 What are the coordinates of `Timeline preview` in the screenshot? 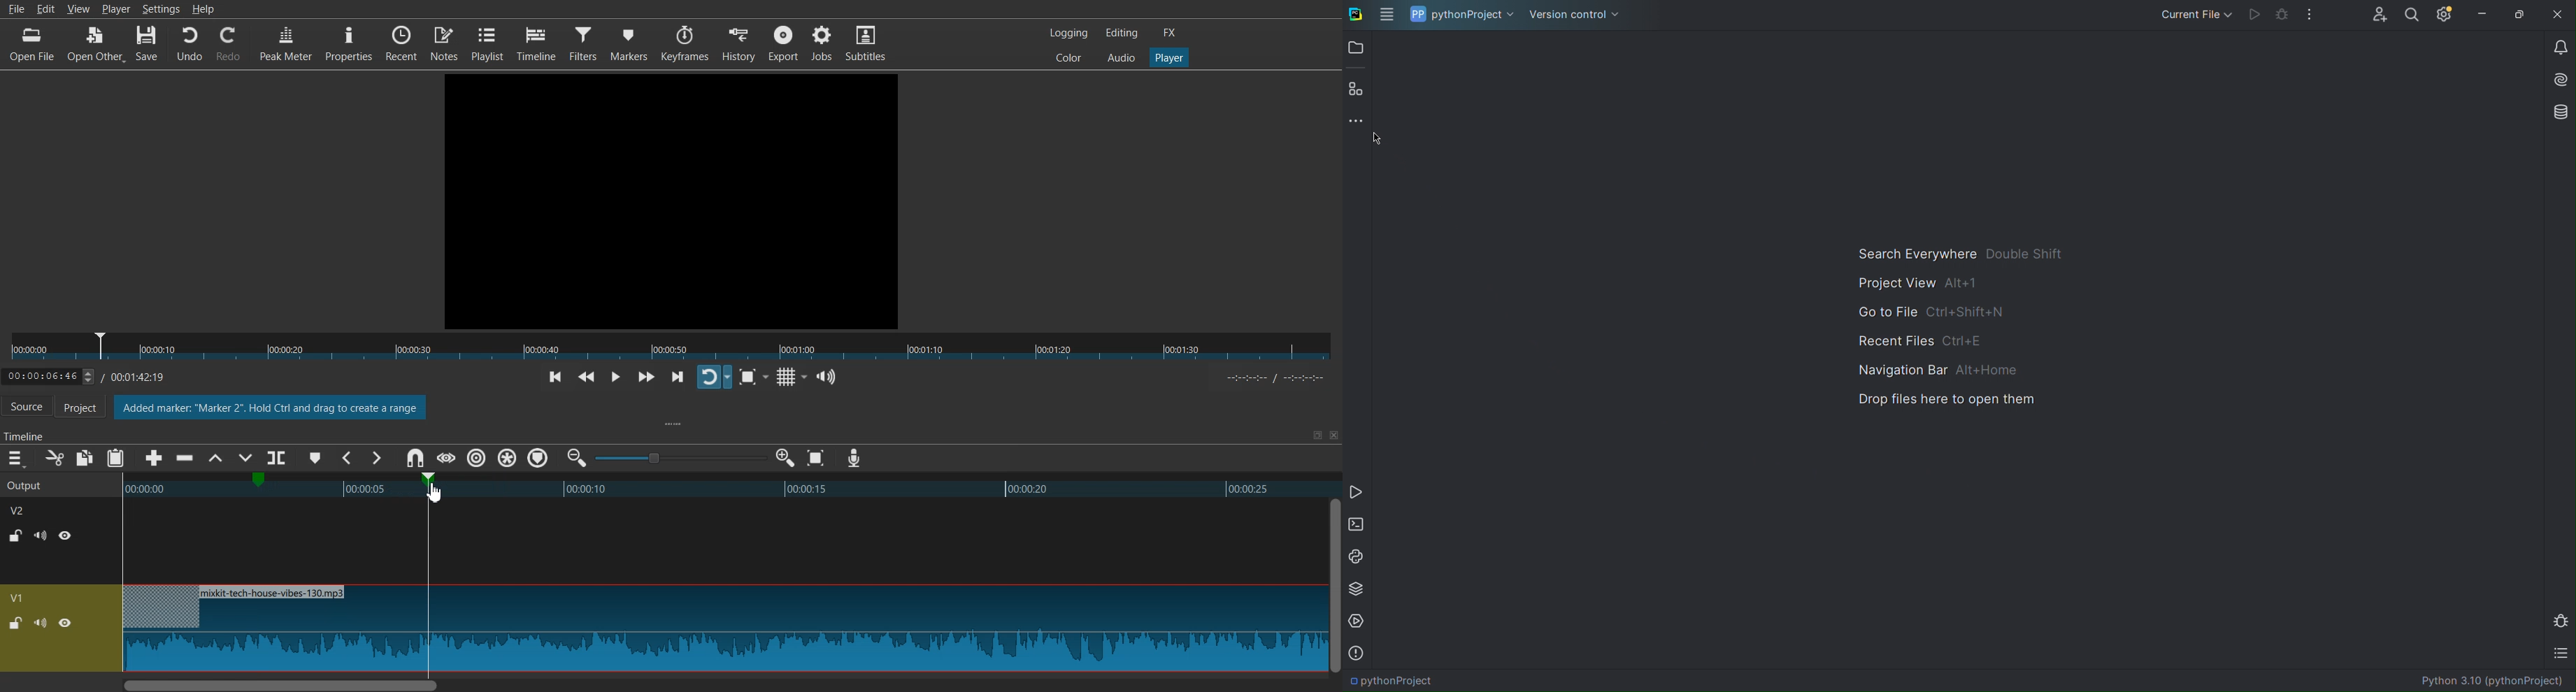 It's located at (721, 487).